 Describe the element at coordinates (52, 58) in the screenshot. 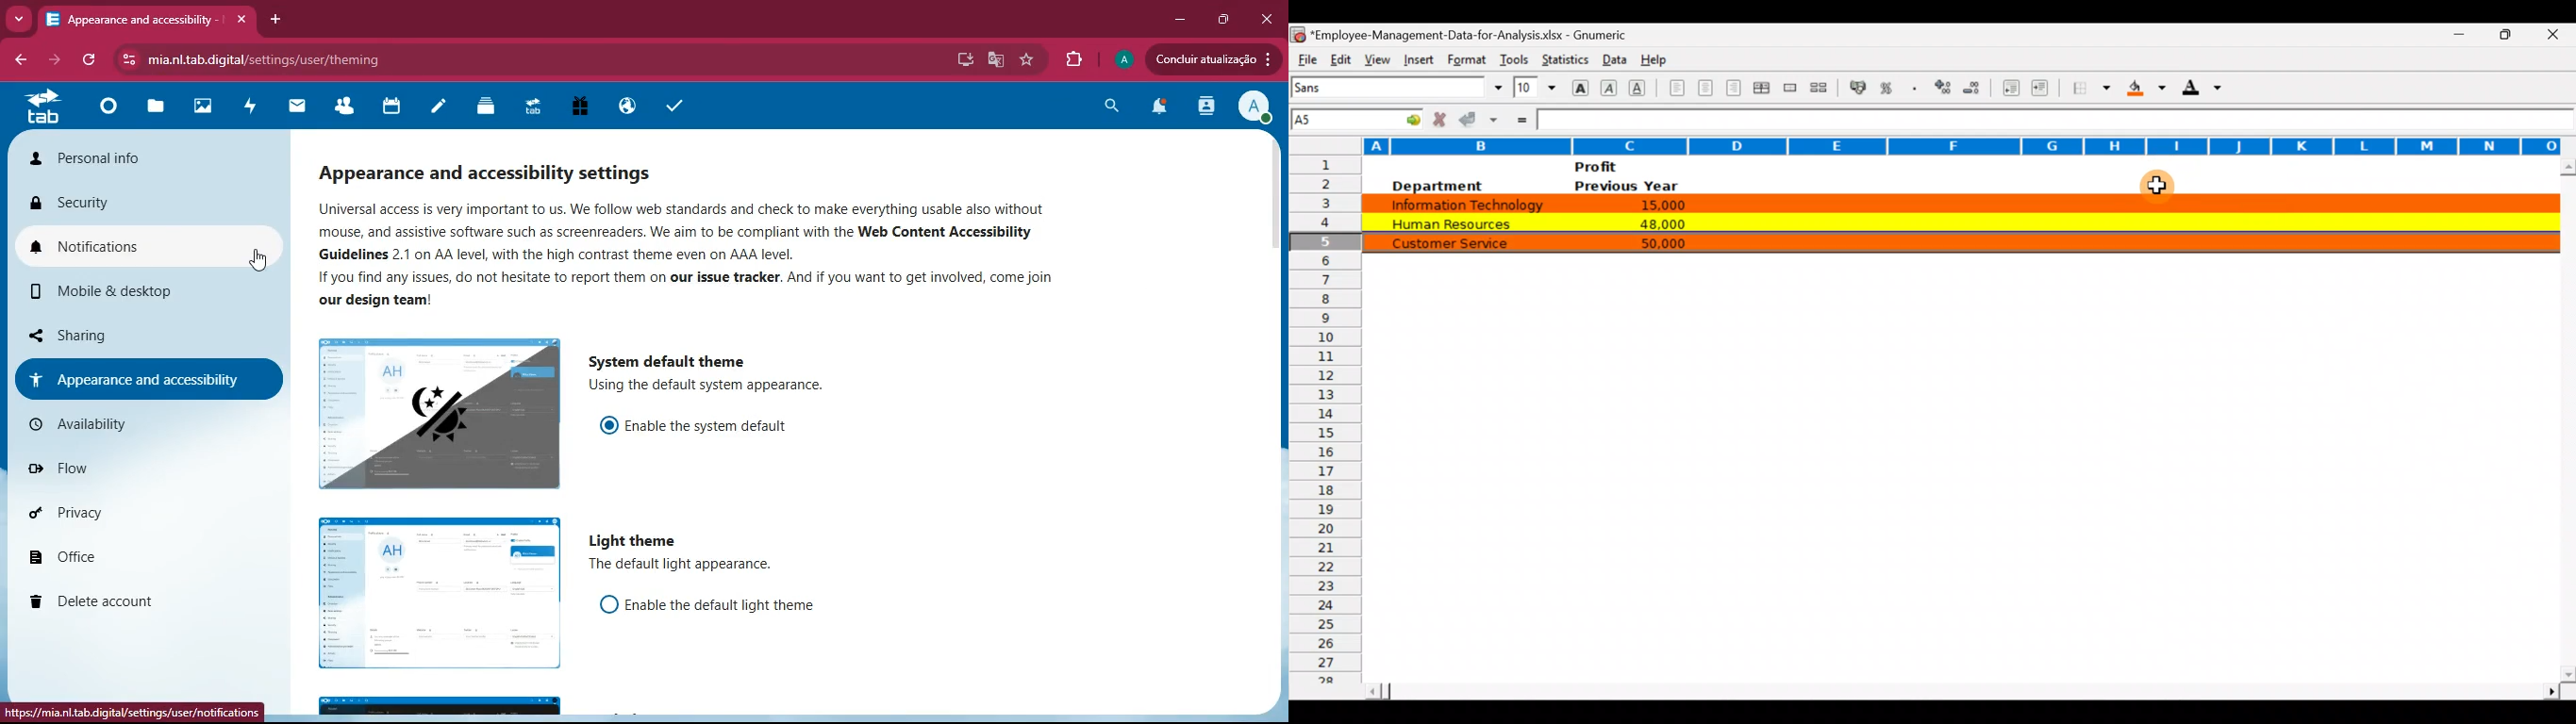

I see `forward` at that location.